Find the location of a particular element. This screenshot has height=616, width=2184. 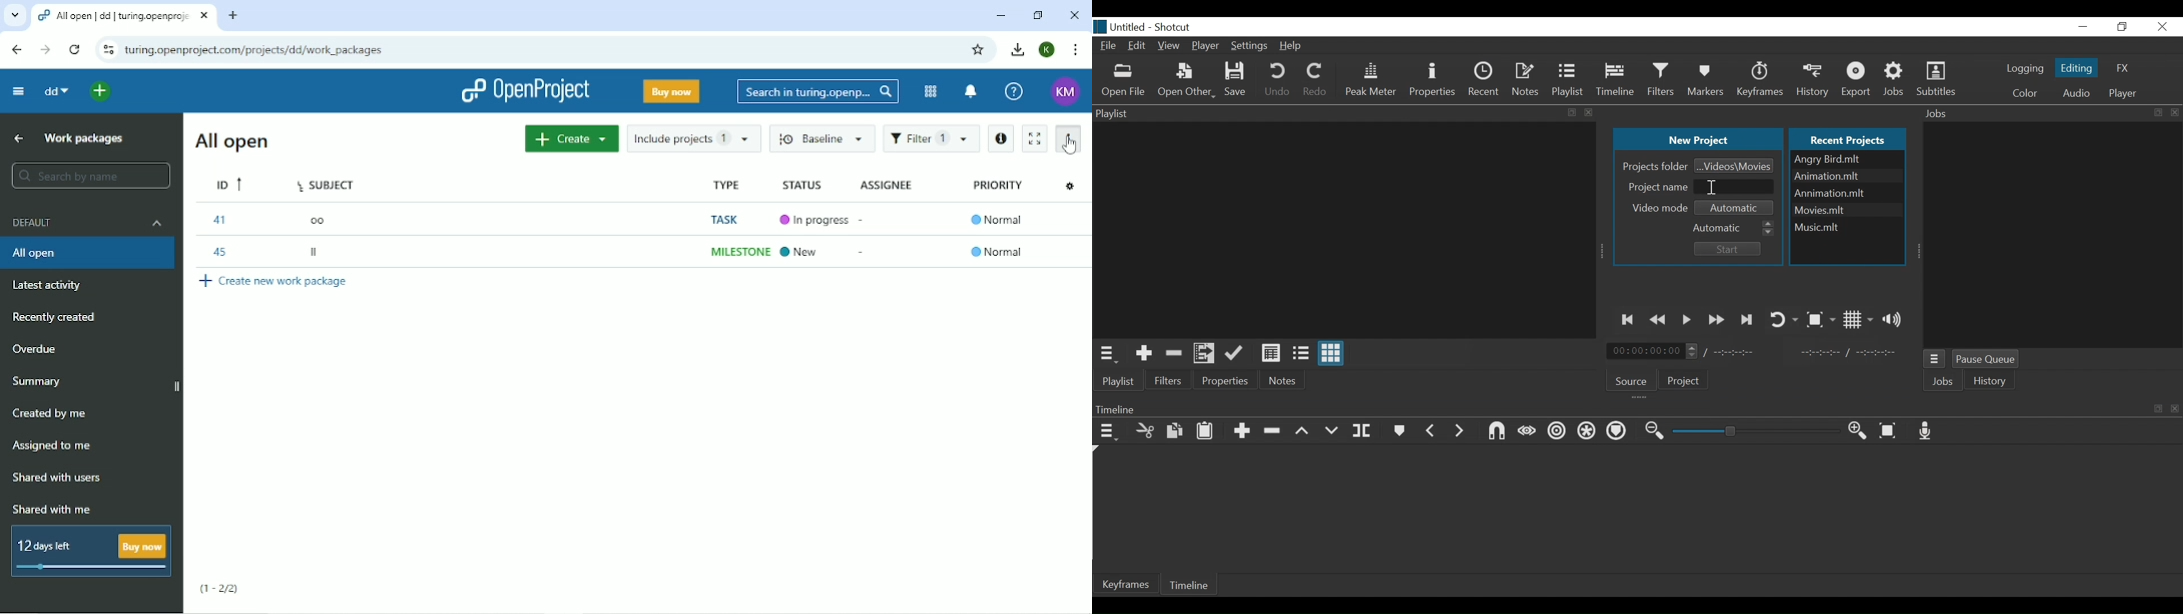

Project Name is located at coordinates (1656, 186).